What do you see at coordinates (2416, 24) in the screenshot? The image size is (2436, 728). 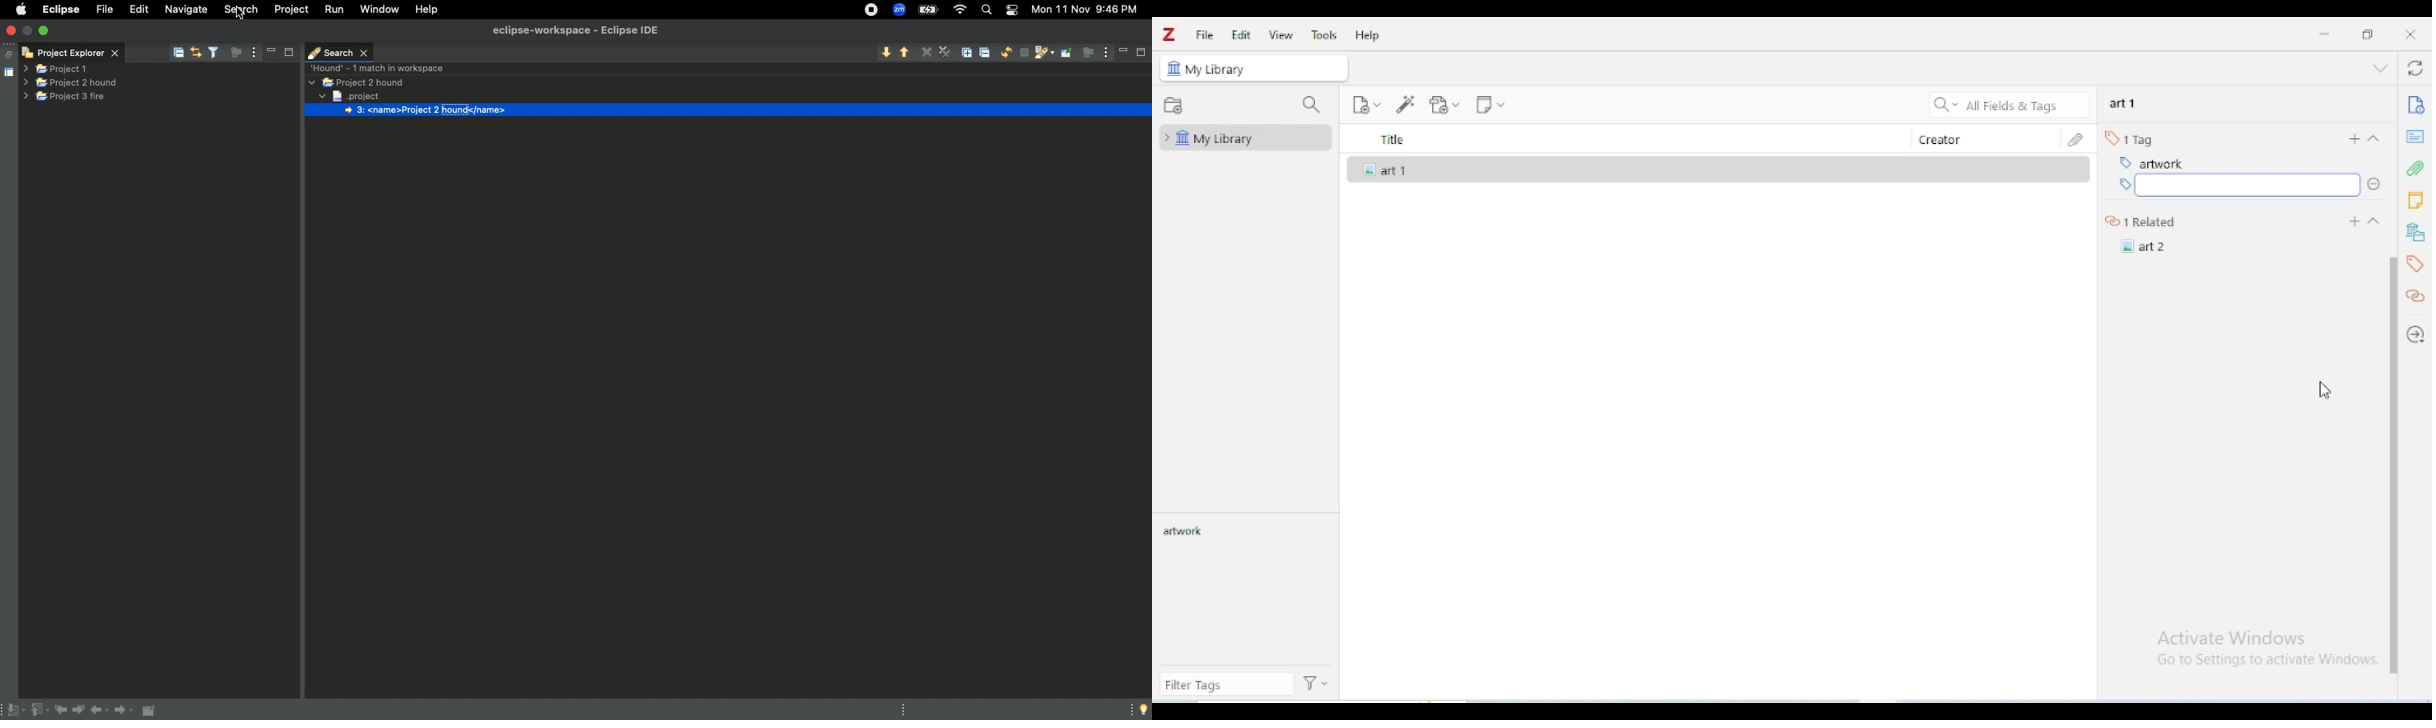 I see `Close` at bounding box center [2416, 24].